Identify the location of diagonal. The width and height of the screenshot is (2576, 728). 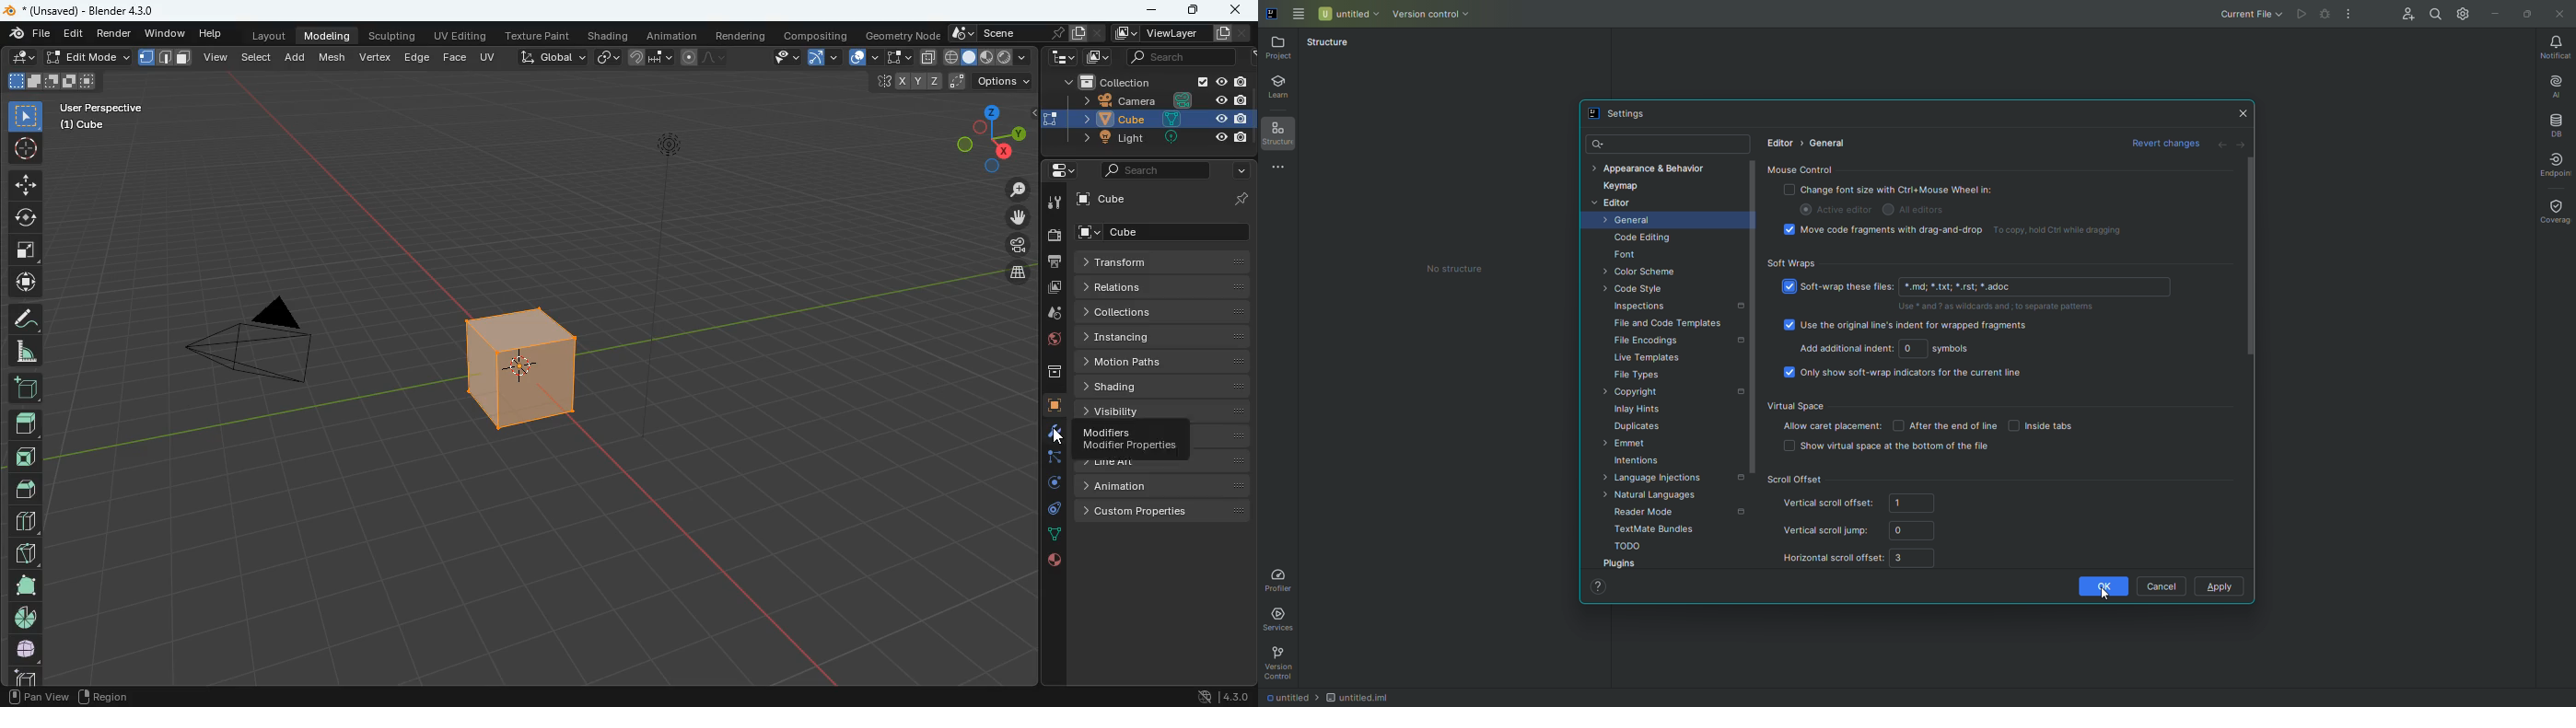
(24, 554).